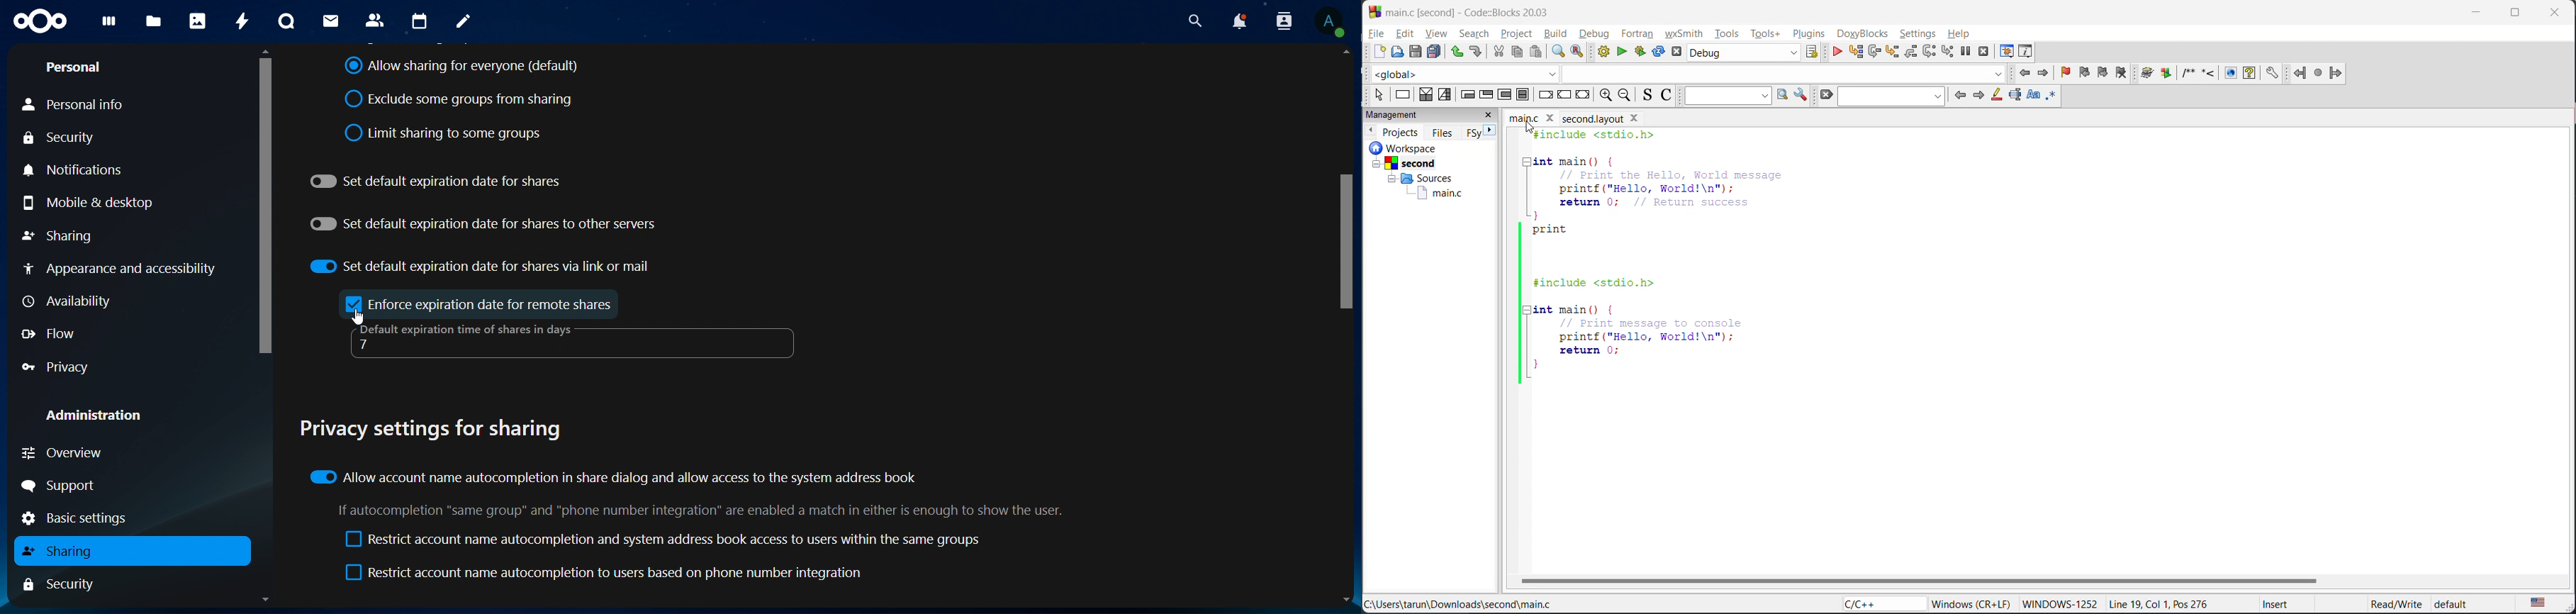 The height and width of the screenshot is (616, 2576). Describe the element at coordinates (445, 130) in the screenshot. I see `limit sharing to some groups` at that location.